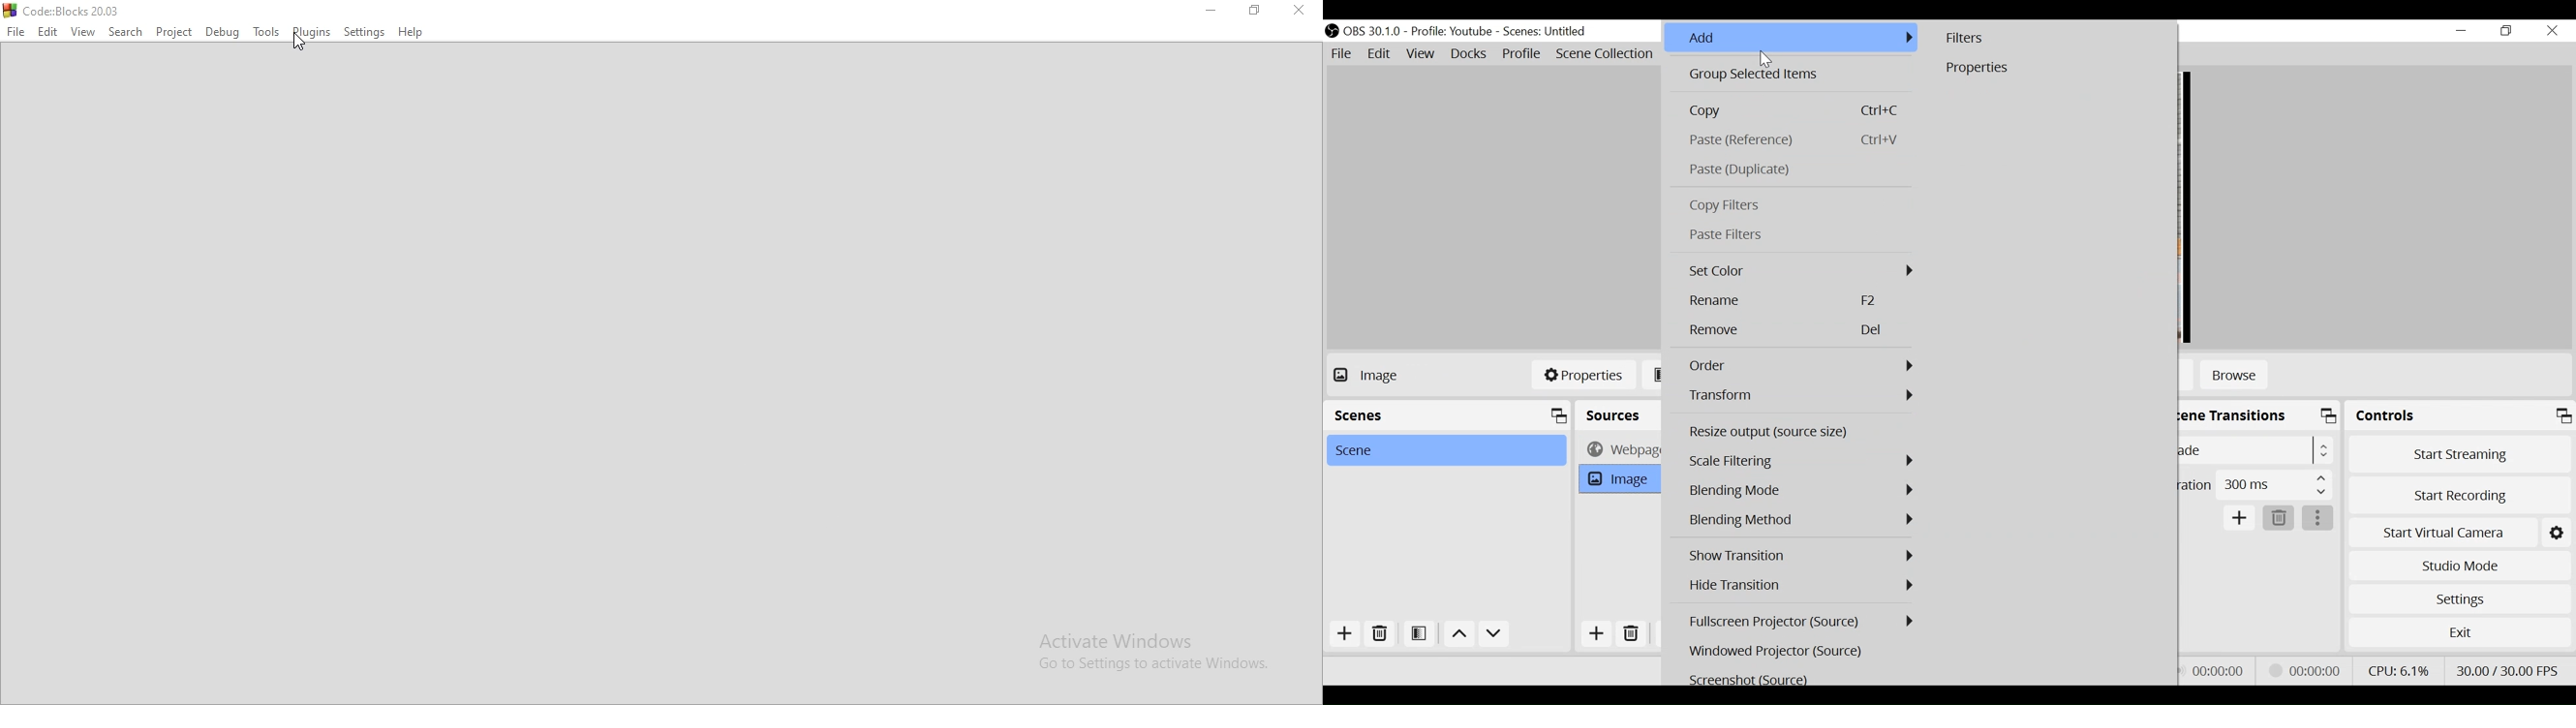 This screenshot has width=2576, height=728. What do you see at coordinates (75, 11) in the screenshot?
I see `Code: Blocks 20.03` at bounding box center [75, 11].